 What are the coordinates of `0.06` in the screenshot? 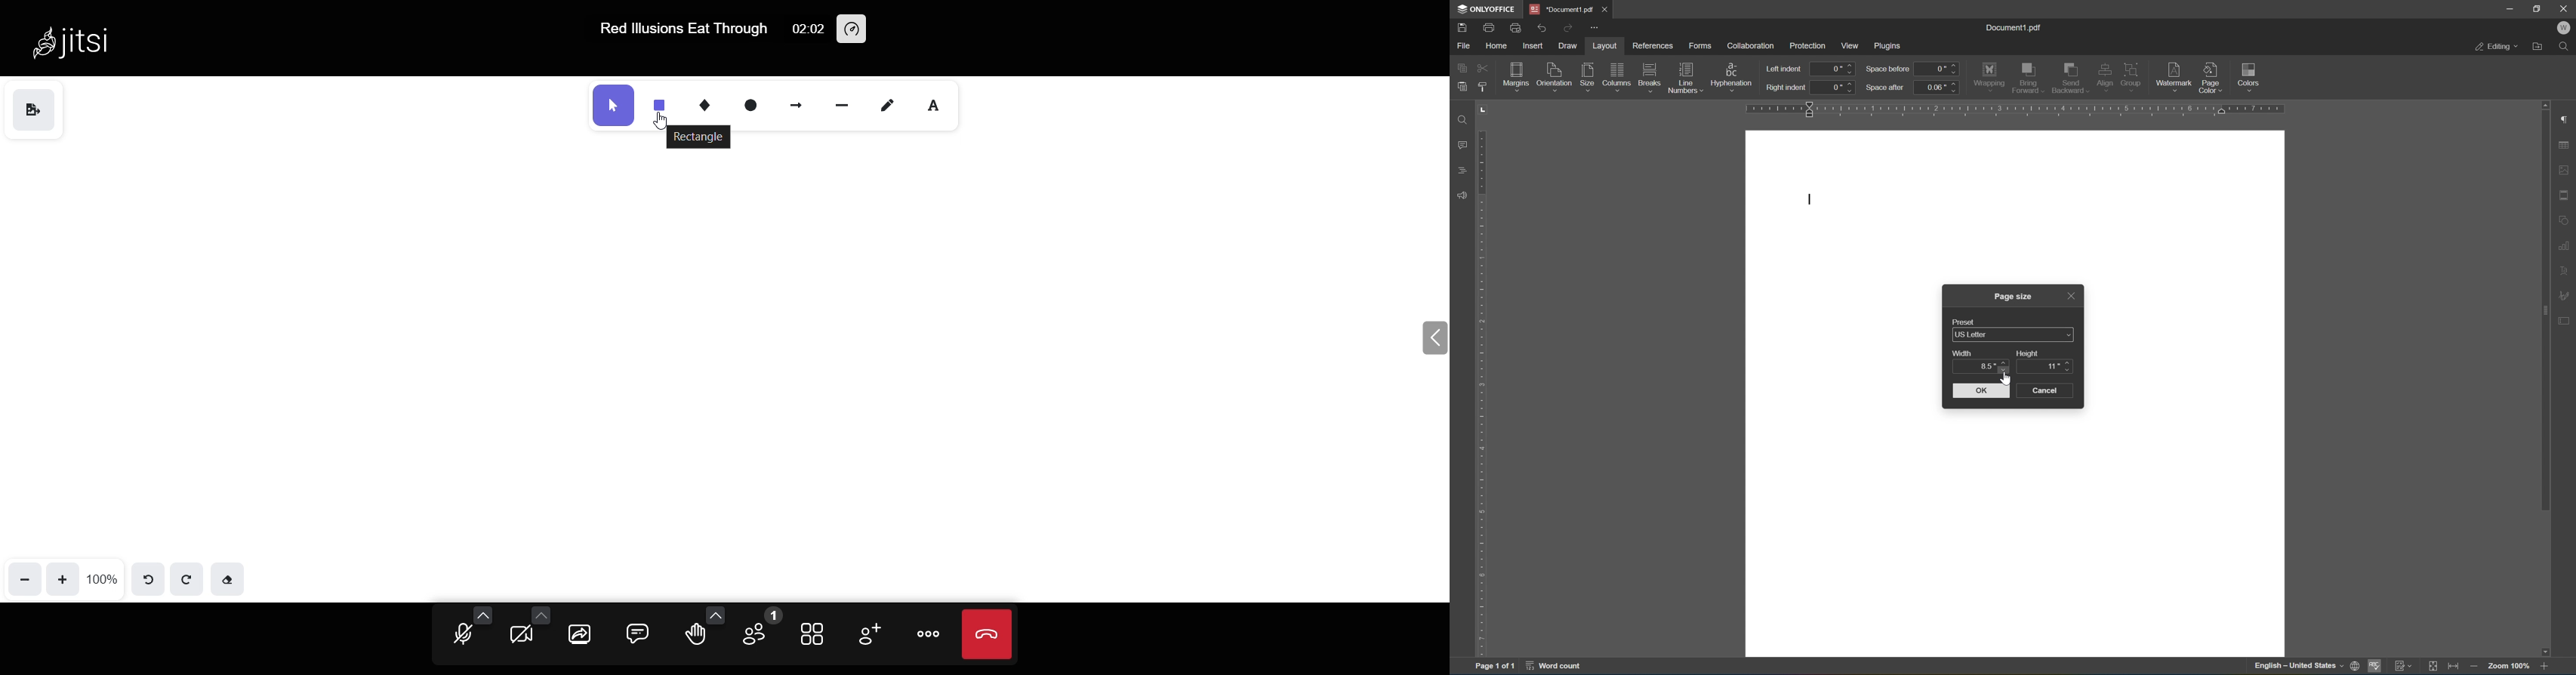 It's located at (1937, 87).